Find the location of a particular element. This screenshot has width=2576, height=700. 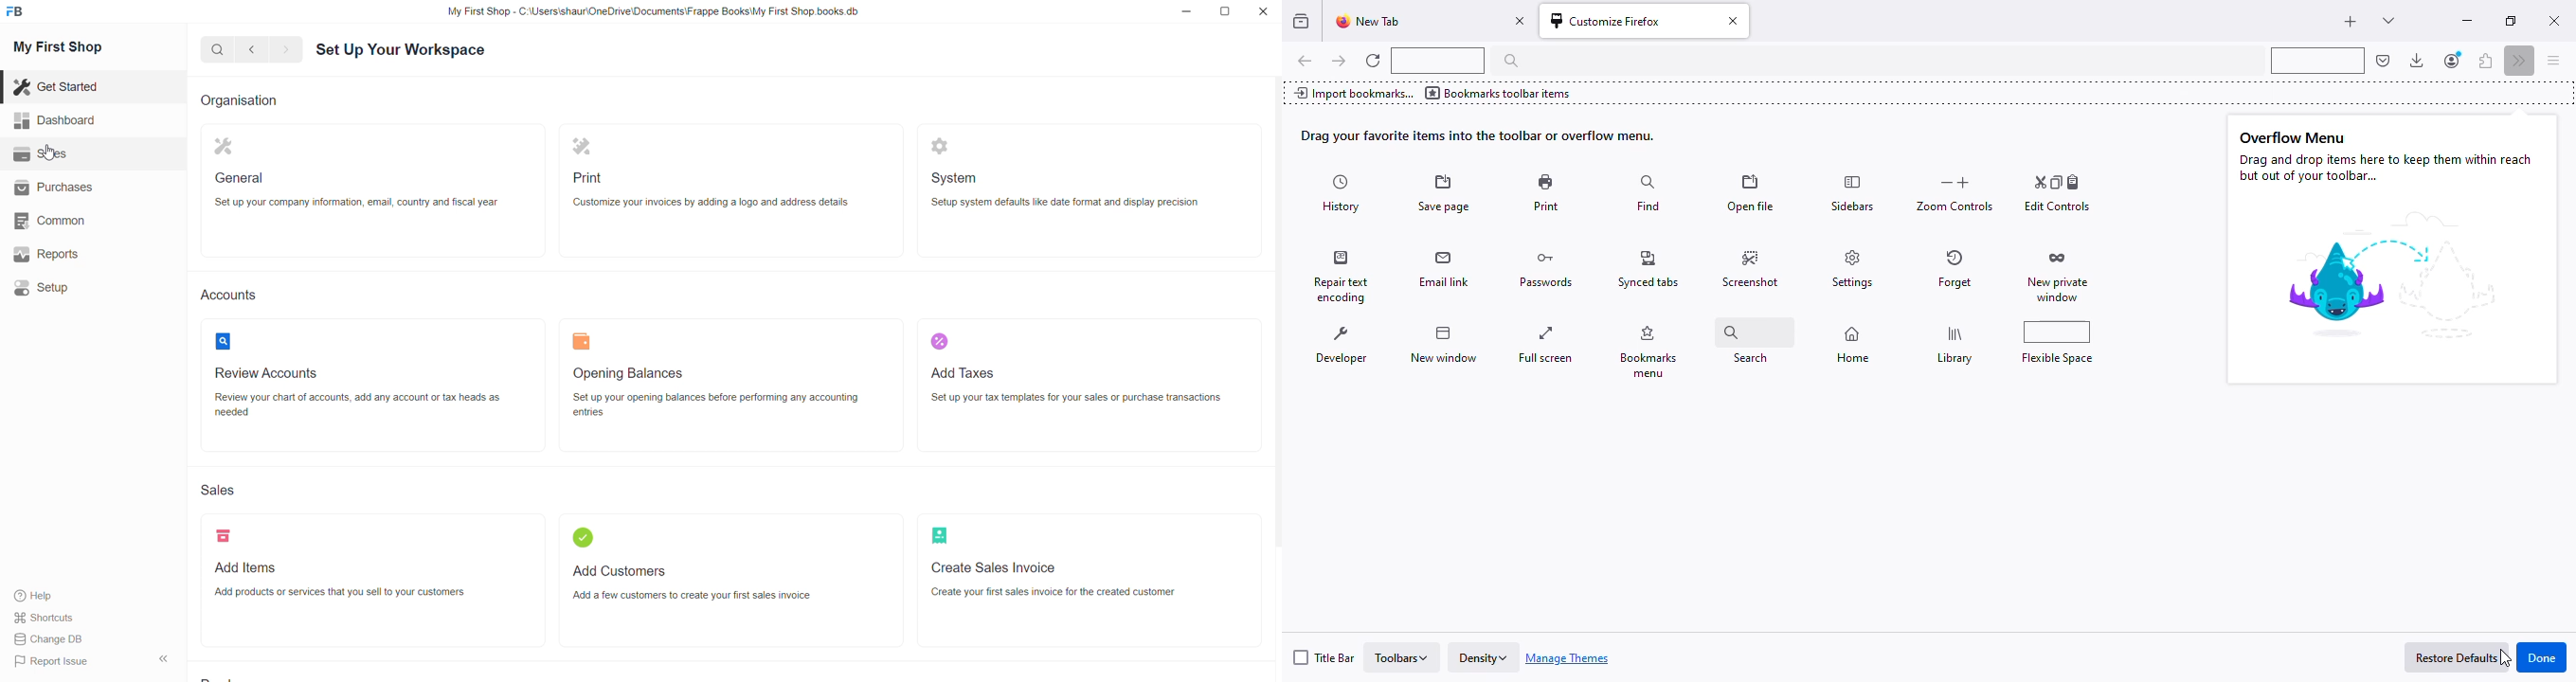

Dashboard is located at coordinates (52, 119).